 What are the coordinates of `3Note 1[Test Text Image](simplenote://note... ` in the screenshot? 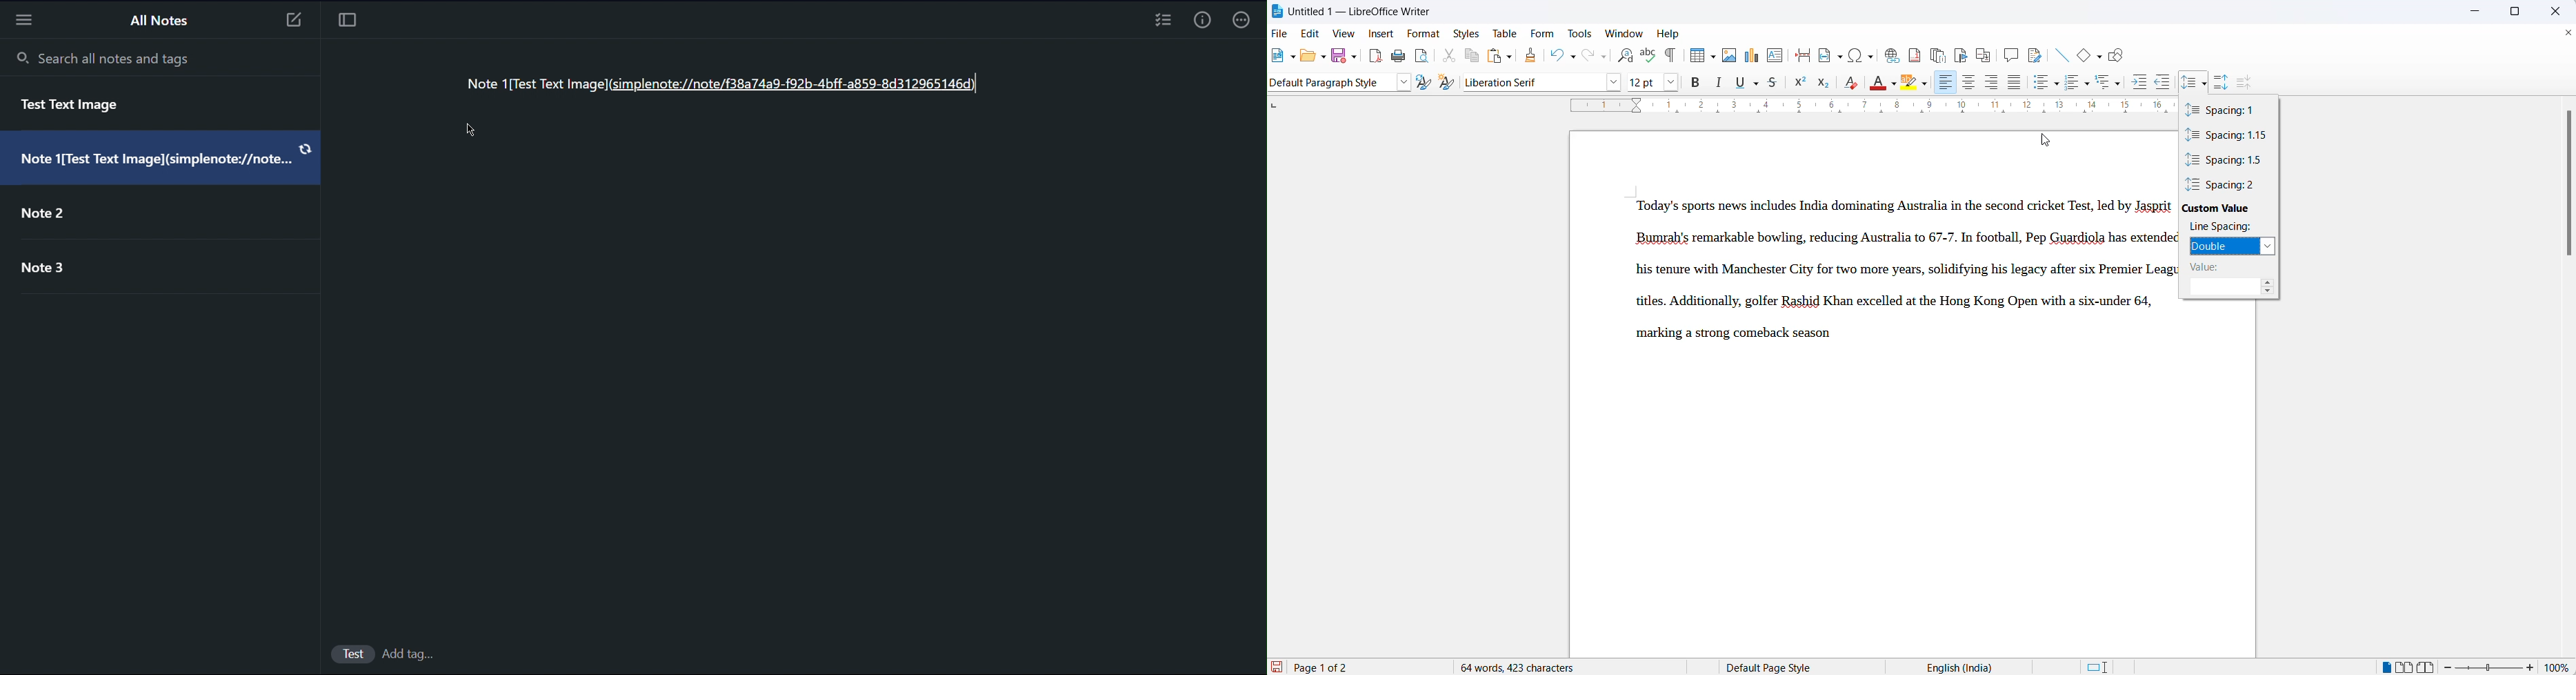 It's located at (164, 163).